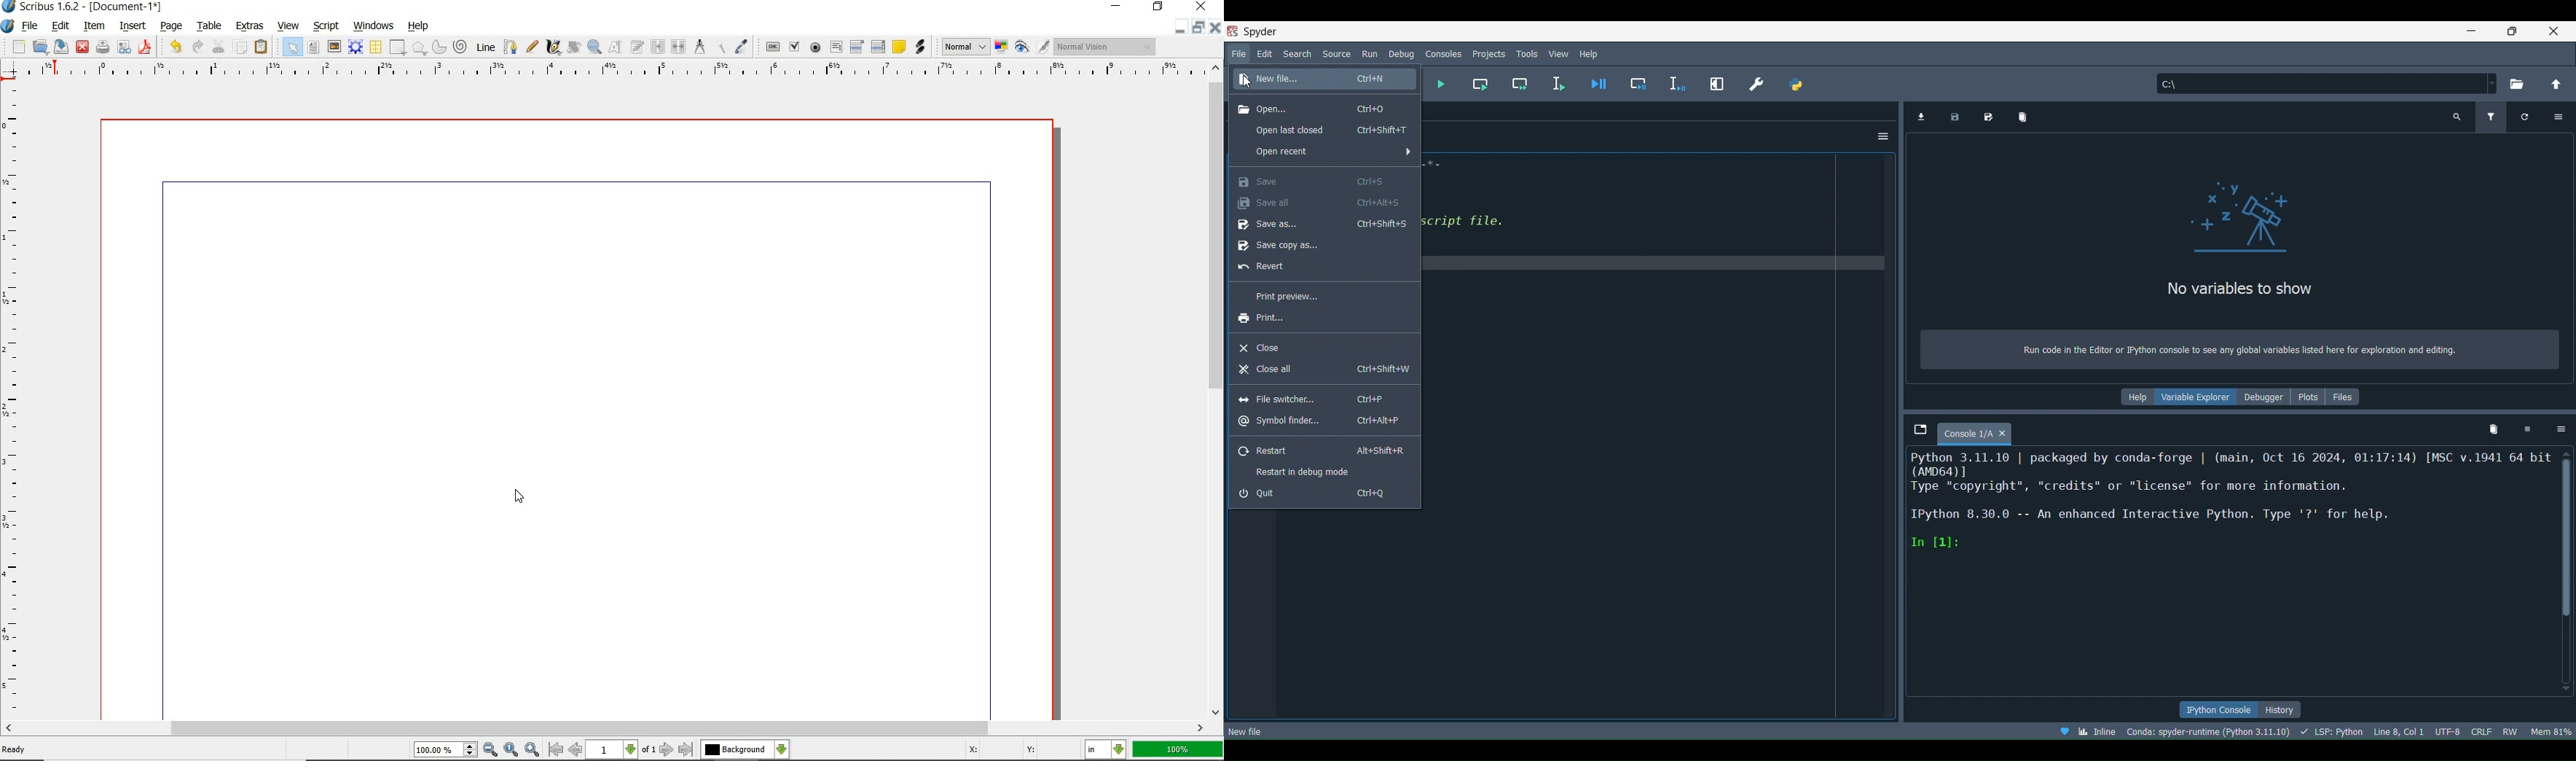  I want to click on History, so click(2282, 710).